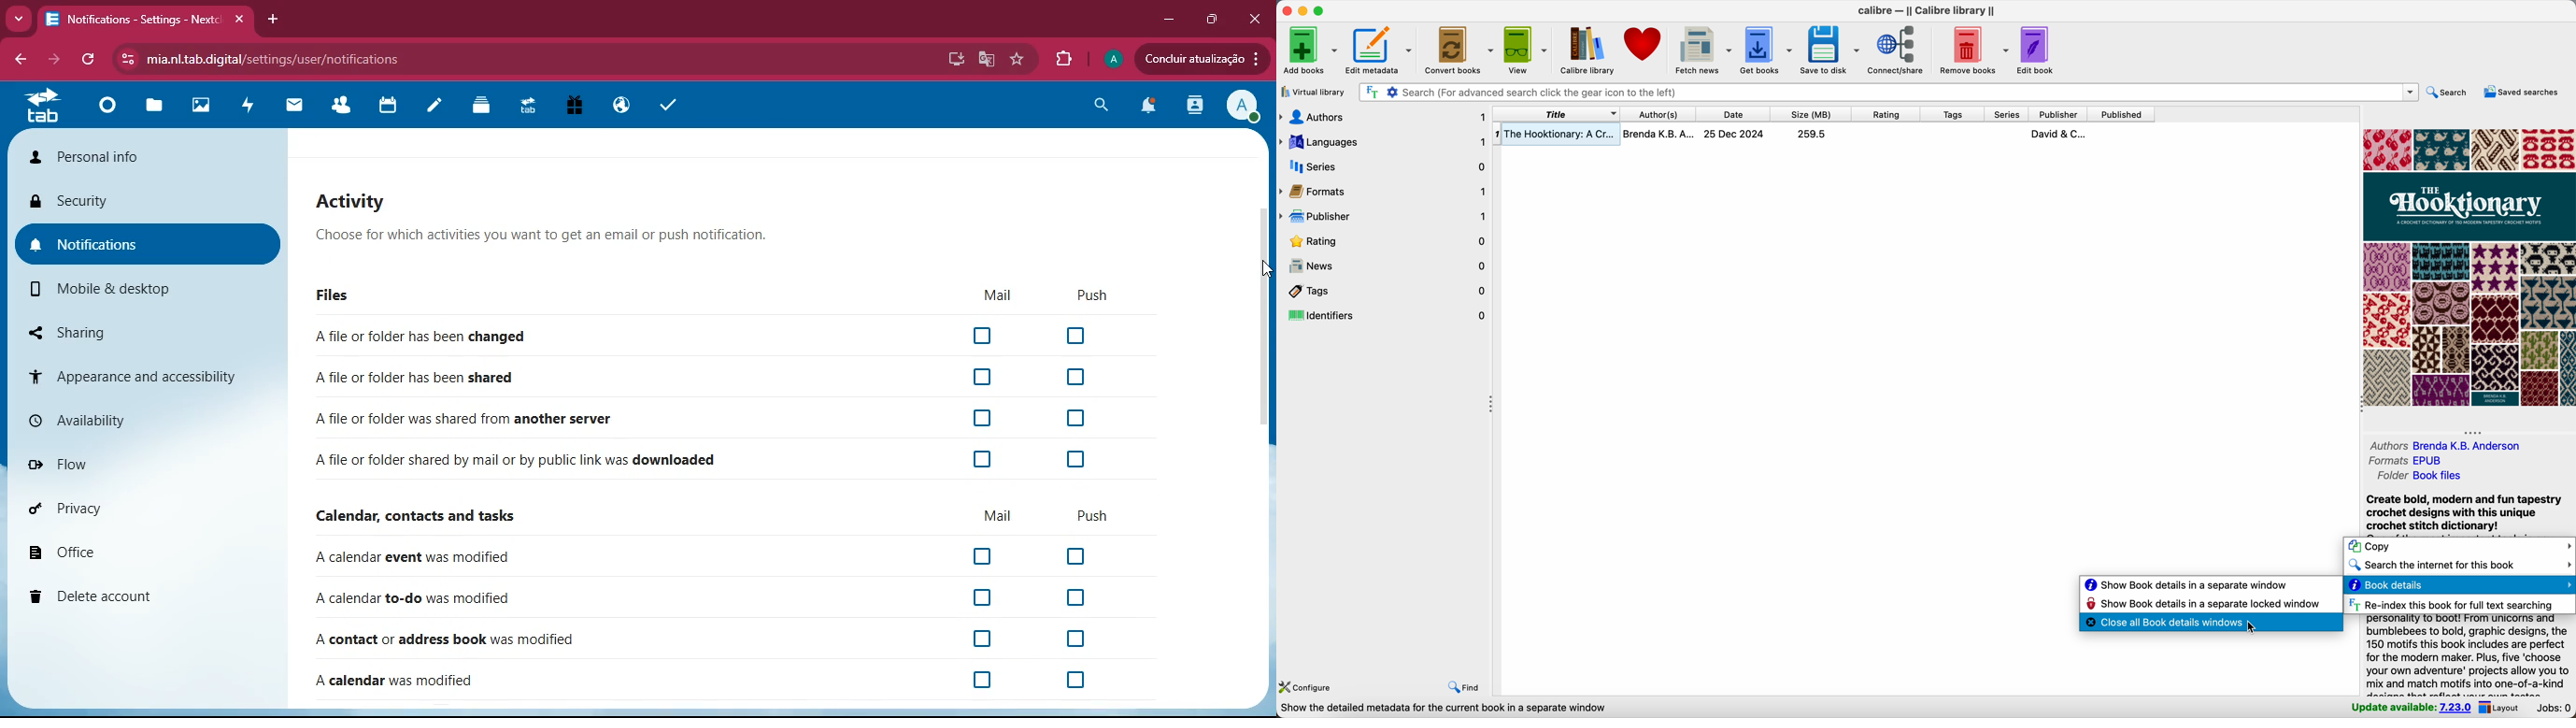  What do you see at coordinates (413, 600) in the screenshot?
I see `A calendar to-do was modified` at bounding box center [413, 600].